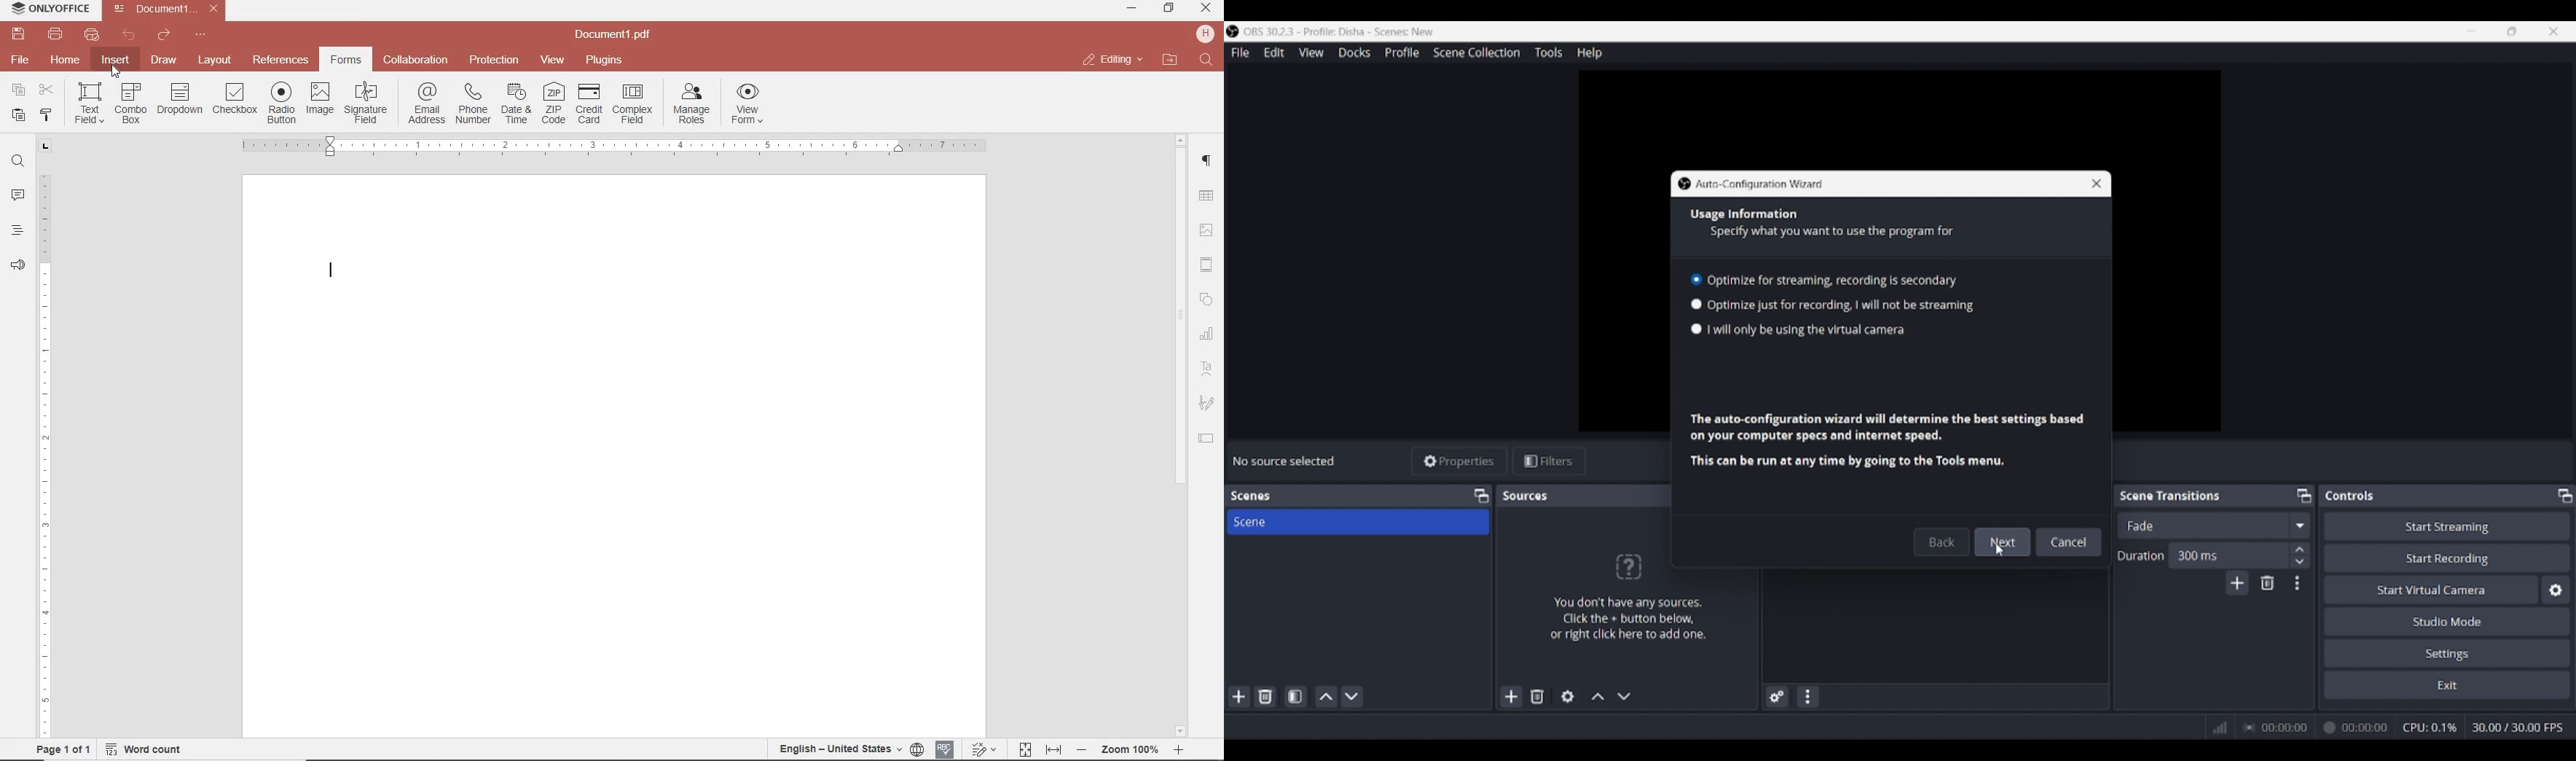  Describe the element at coordinates (2301, 555) in the screenshot. I see `Increase/Decrease duration` at that location.